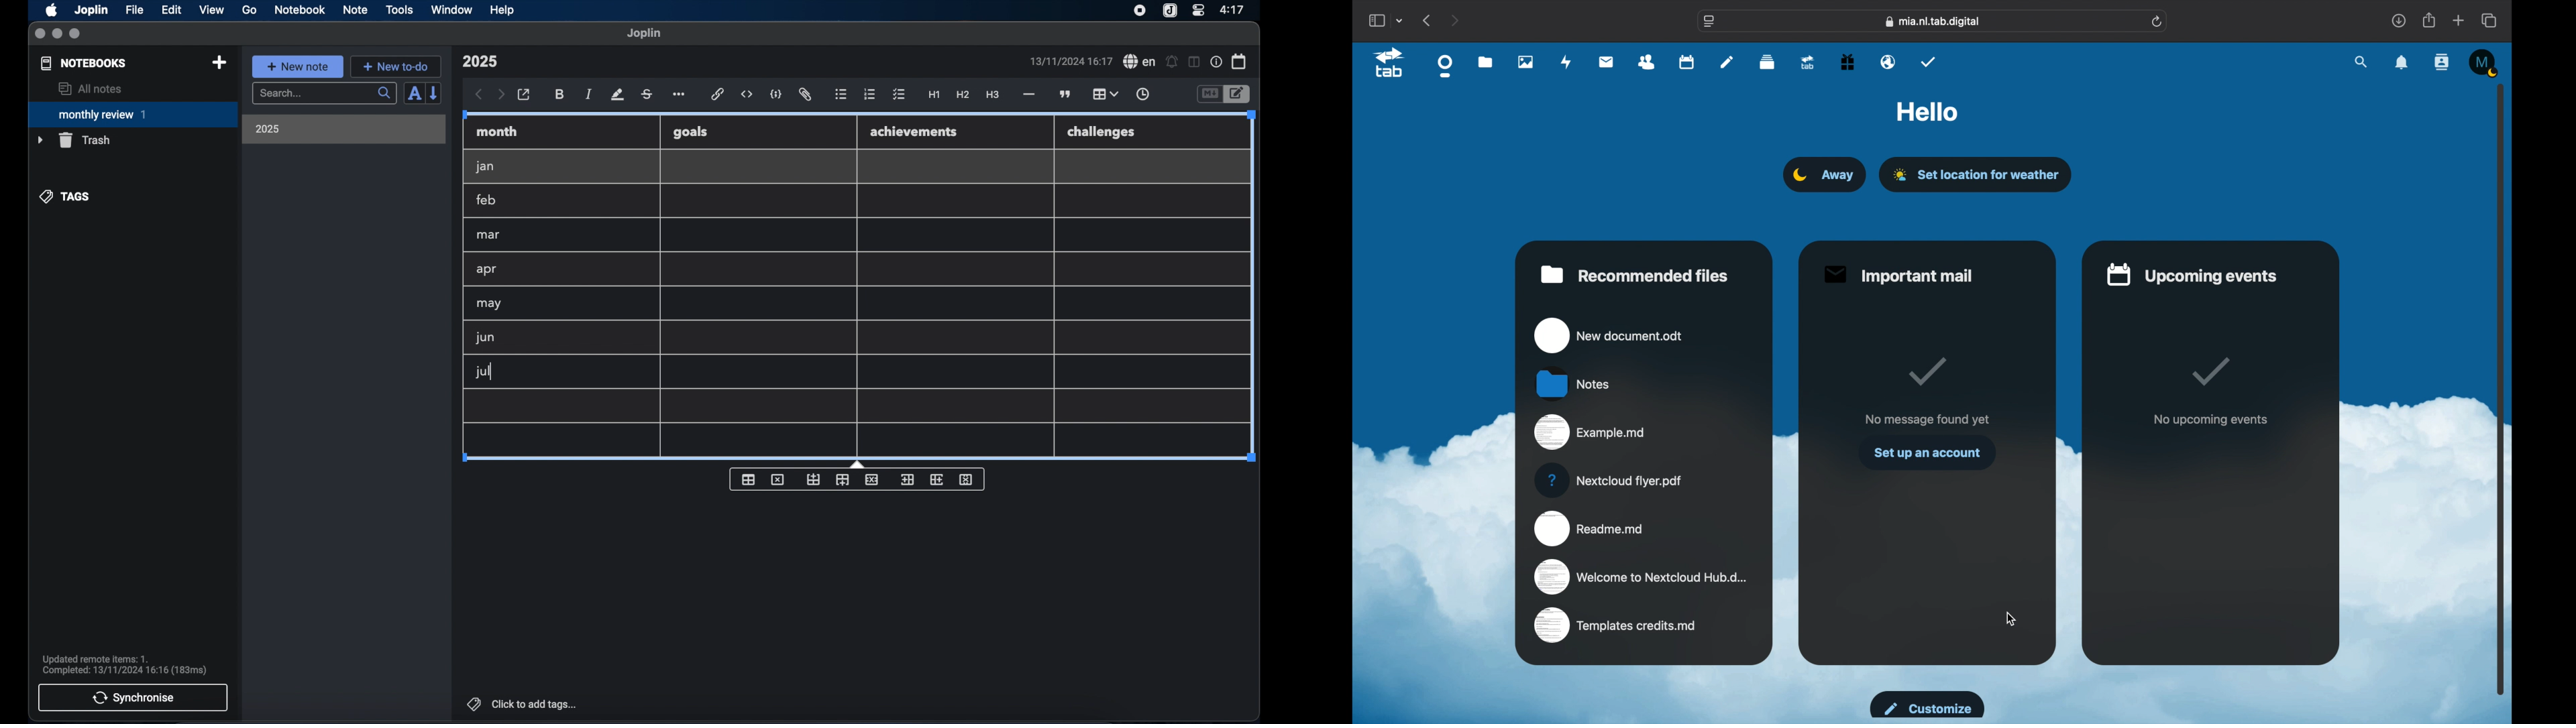 This screenshot has height=728, width=2576. Describe the element at coordinates (66, 196) in the screenshot. I see `tags` at that location.